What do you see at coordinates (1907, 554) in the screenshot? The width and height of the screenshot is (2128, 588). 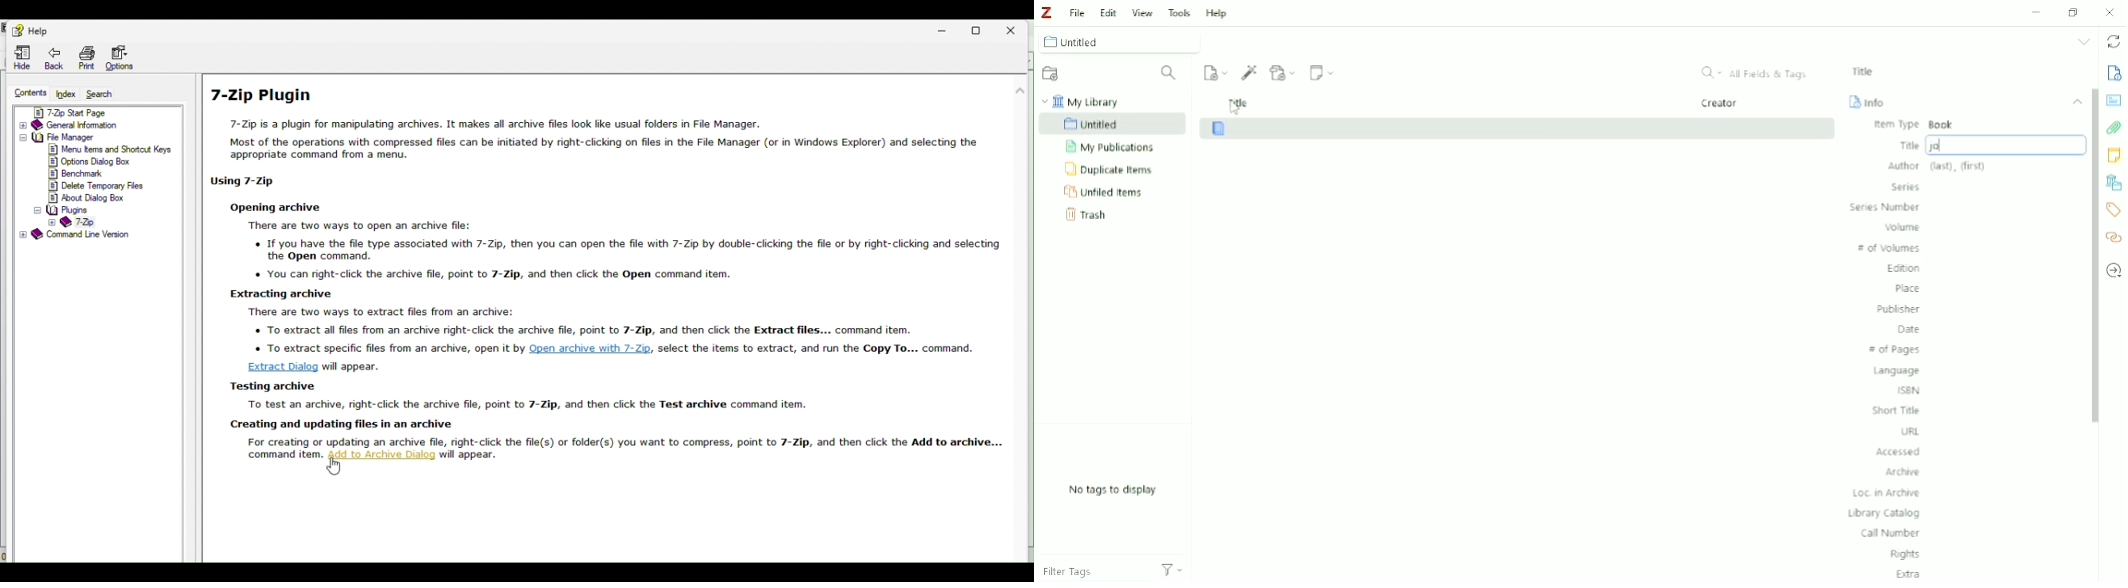 I see `Rights` at bounding box center [1907, 554].